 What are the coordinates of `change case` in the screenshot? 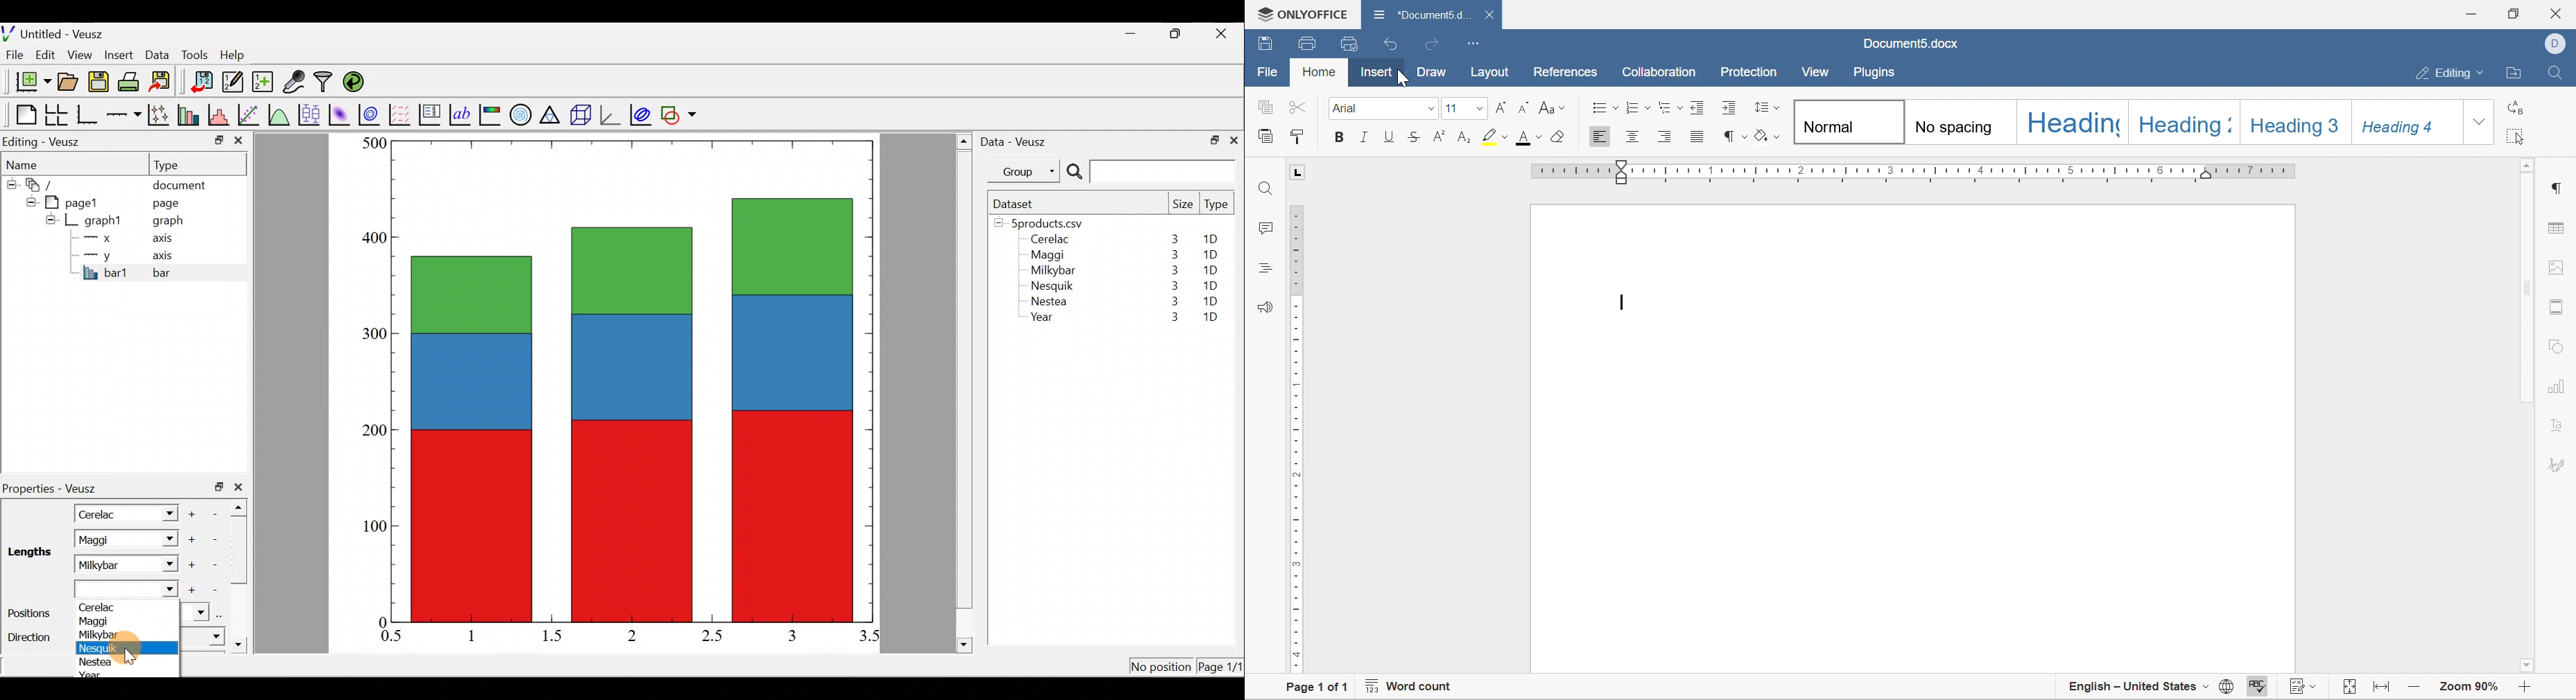 It's located at (1550, 107).